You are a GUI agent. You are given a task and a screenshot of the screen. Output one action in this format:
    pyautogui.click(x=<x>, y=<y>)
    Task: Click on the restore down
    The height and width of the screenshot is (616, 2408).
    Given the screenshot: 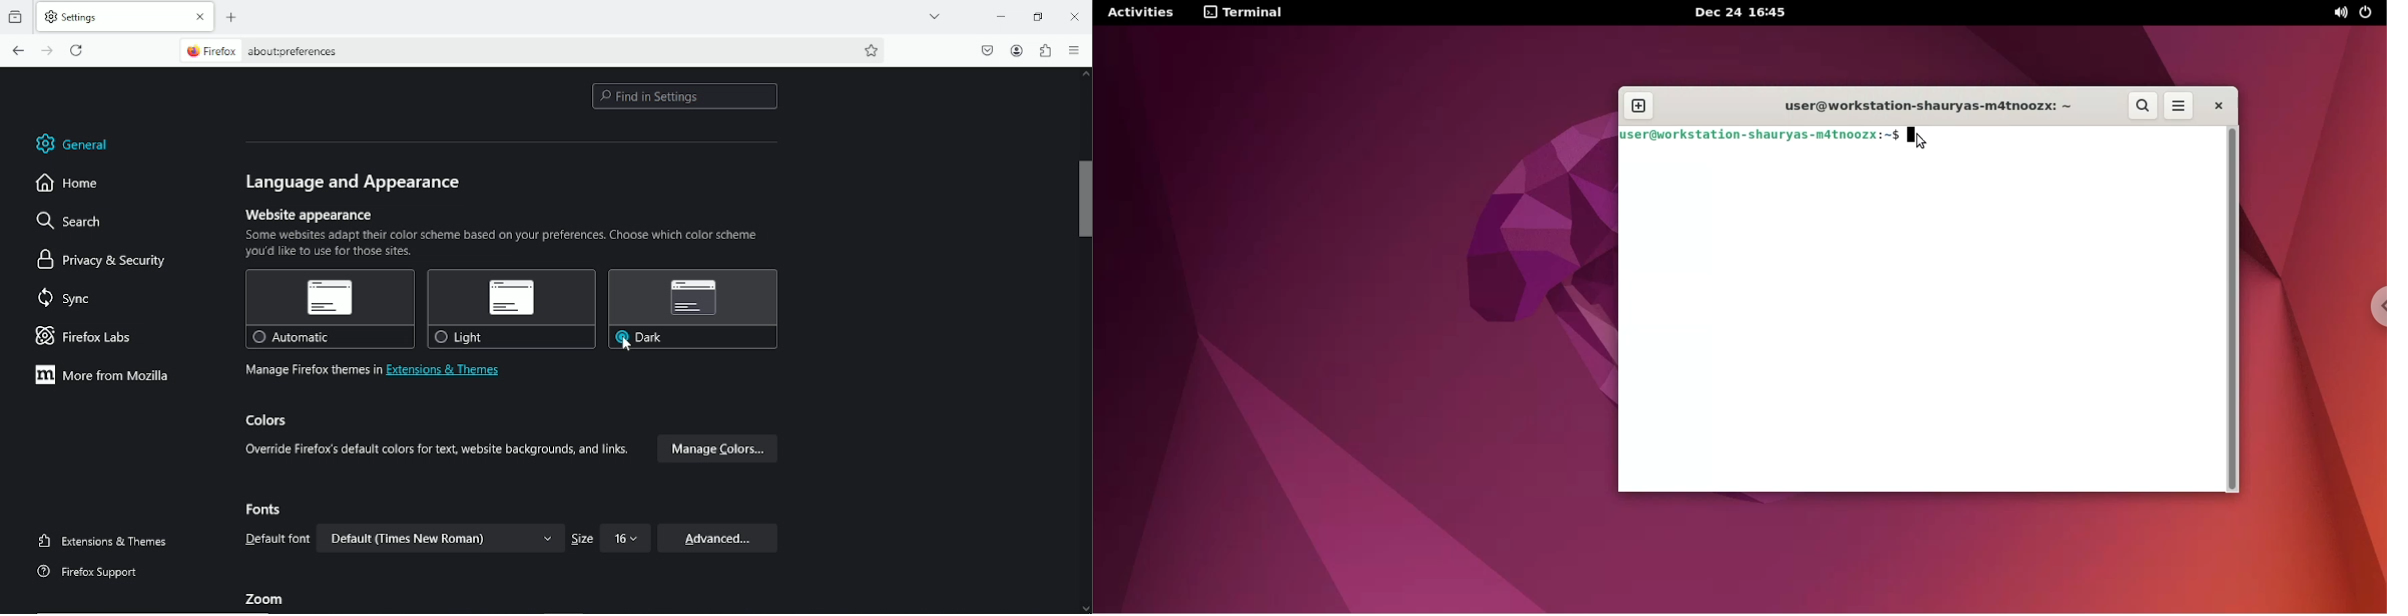 What is the action you would take?
    pyautogui.click(x=1040, y=17)
    